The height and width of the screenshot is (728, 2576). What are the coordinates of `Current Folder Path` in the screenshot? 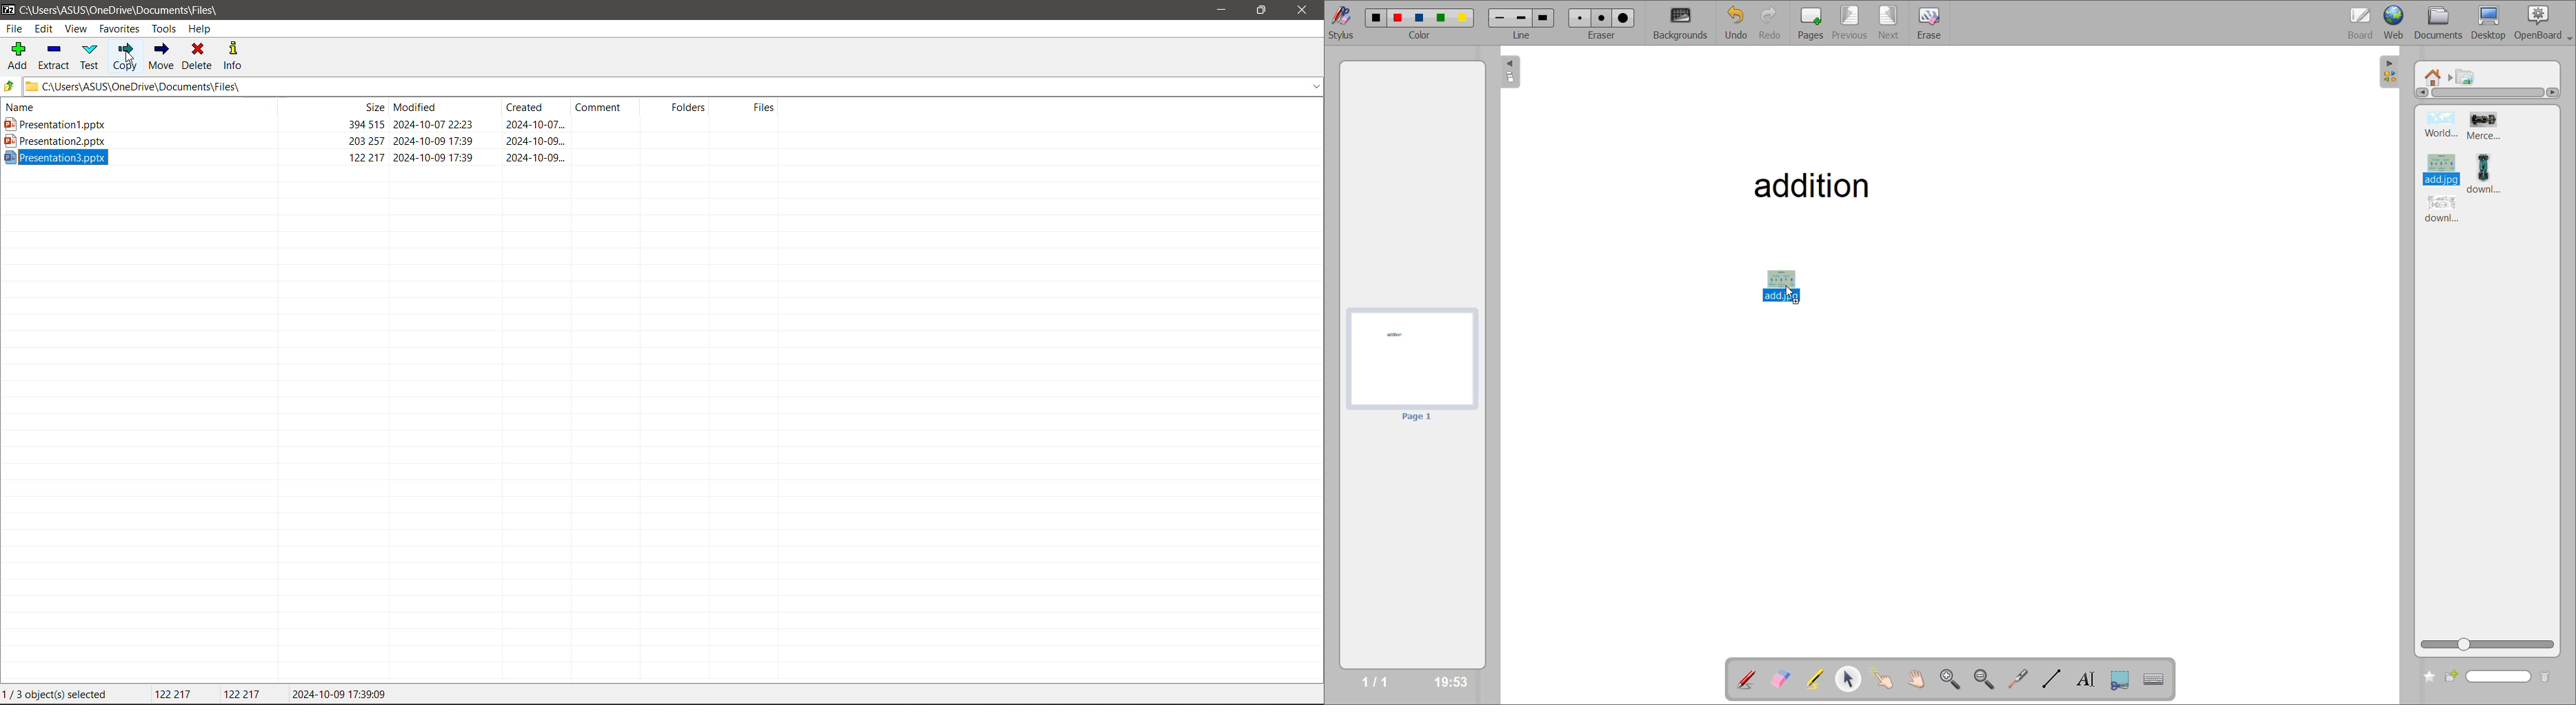 It's located at (676, 83).